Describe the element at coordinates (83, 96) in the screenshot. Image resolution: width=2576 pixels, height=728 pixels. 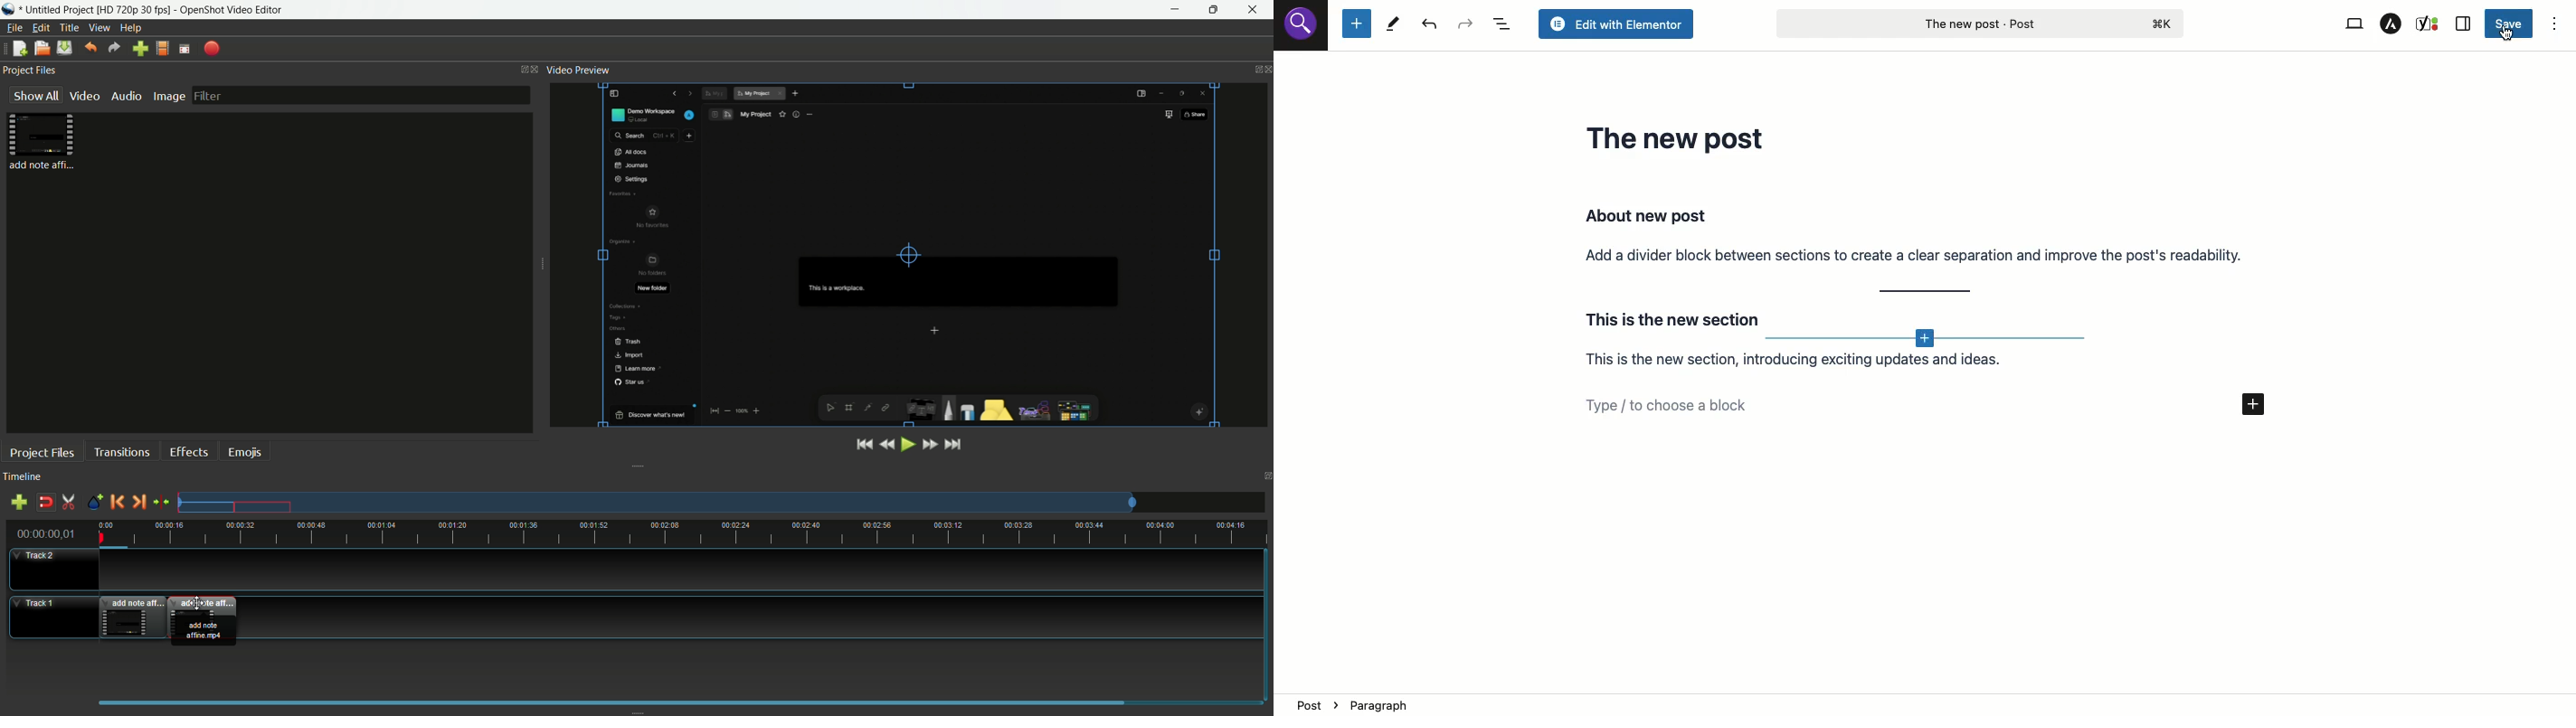
I see `video` at that location.